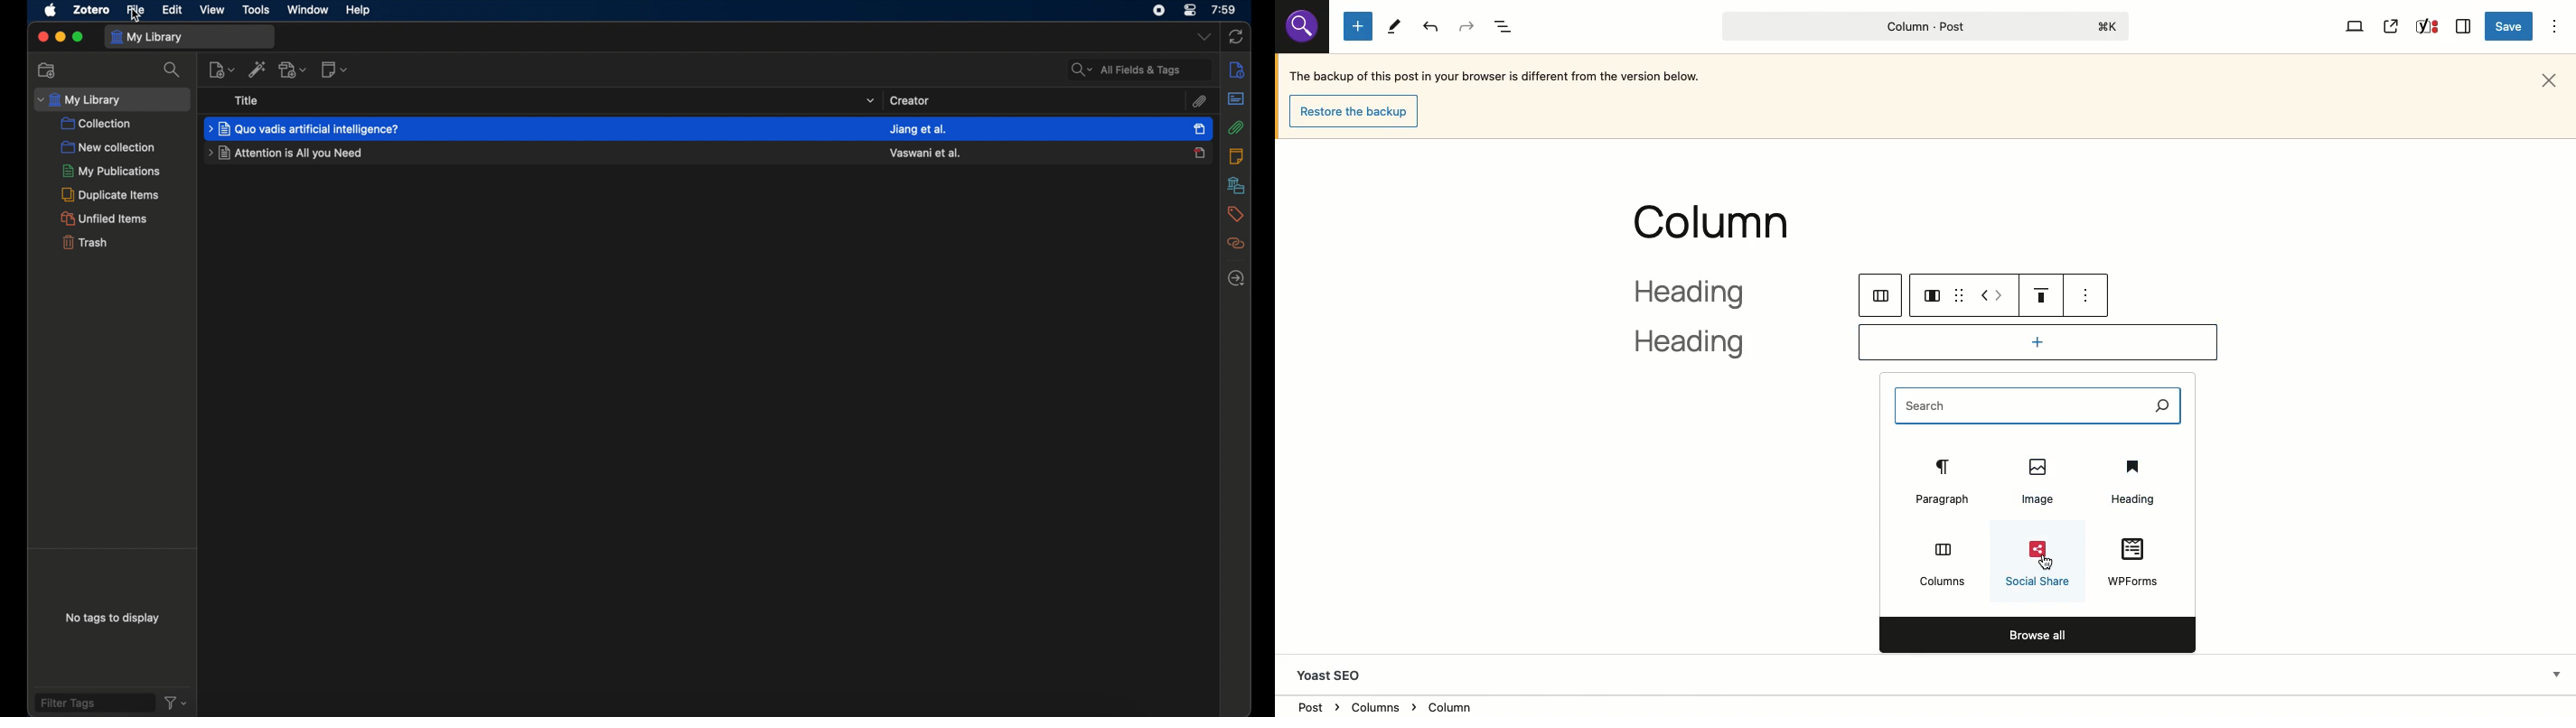 This screenshot has width=2576, height=728. What do you see at coordinates (1711, 321) in the screenshot?
I see `heading` at bounding box center [1711, 321].